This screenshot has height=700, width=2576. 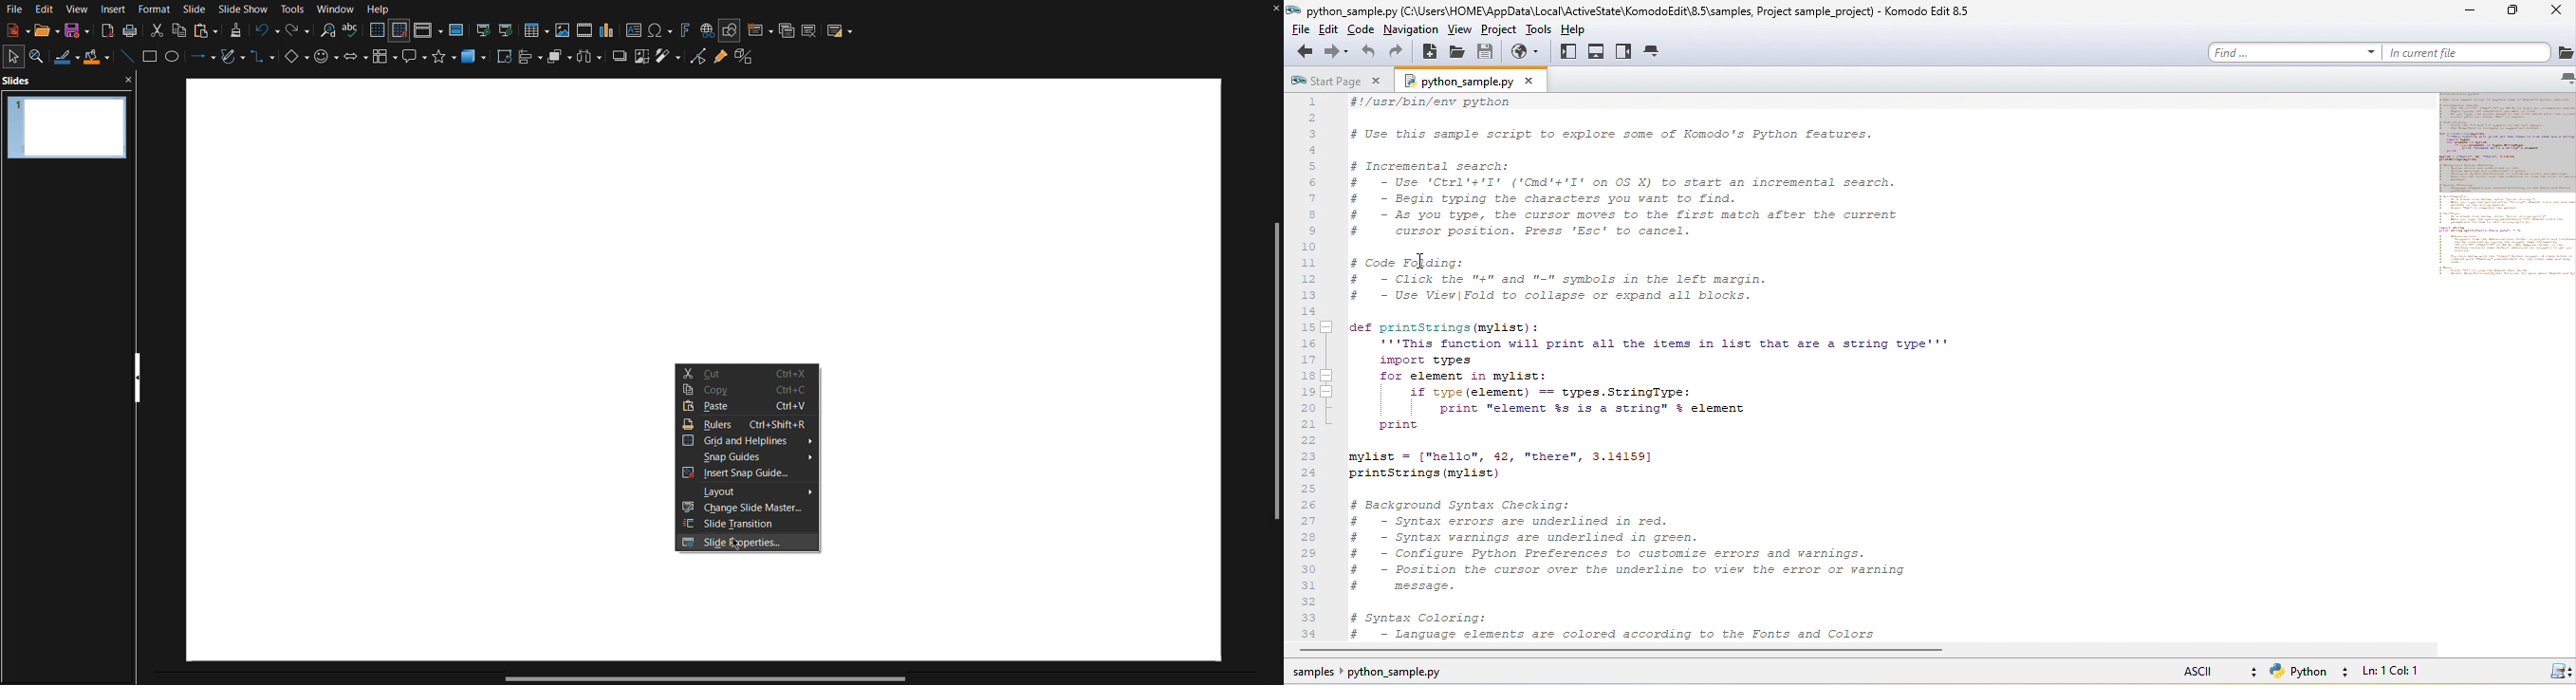 I want to click on Help, so click(x=379, y=9).